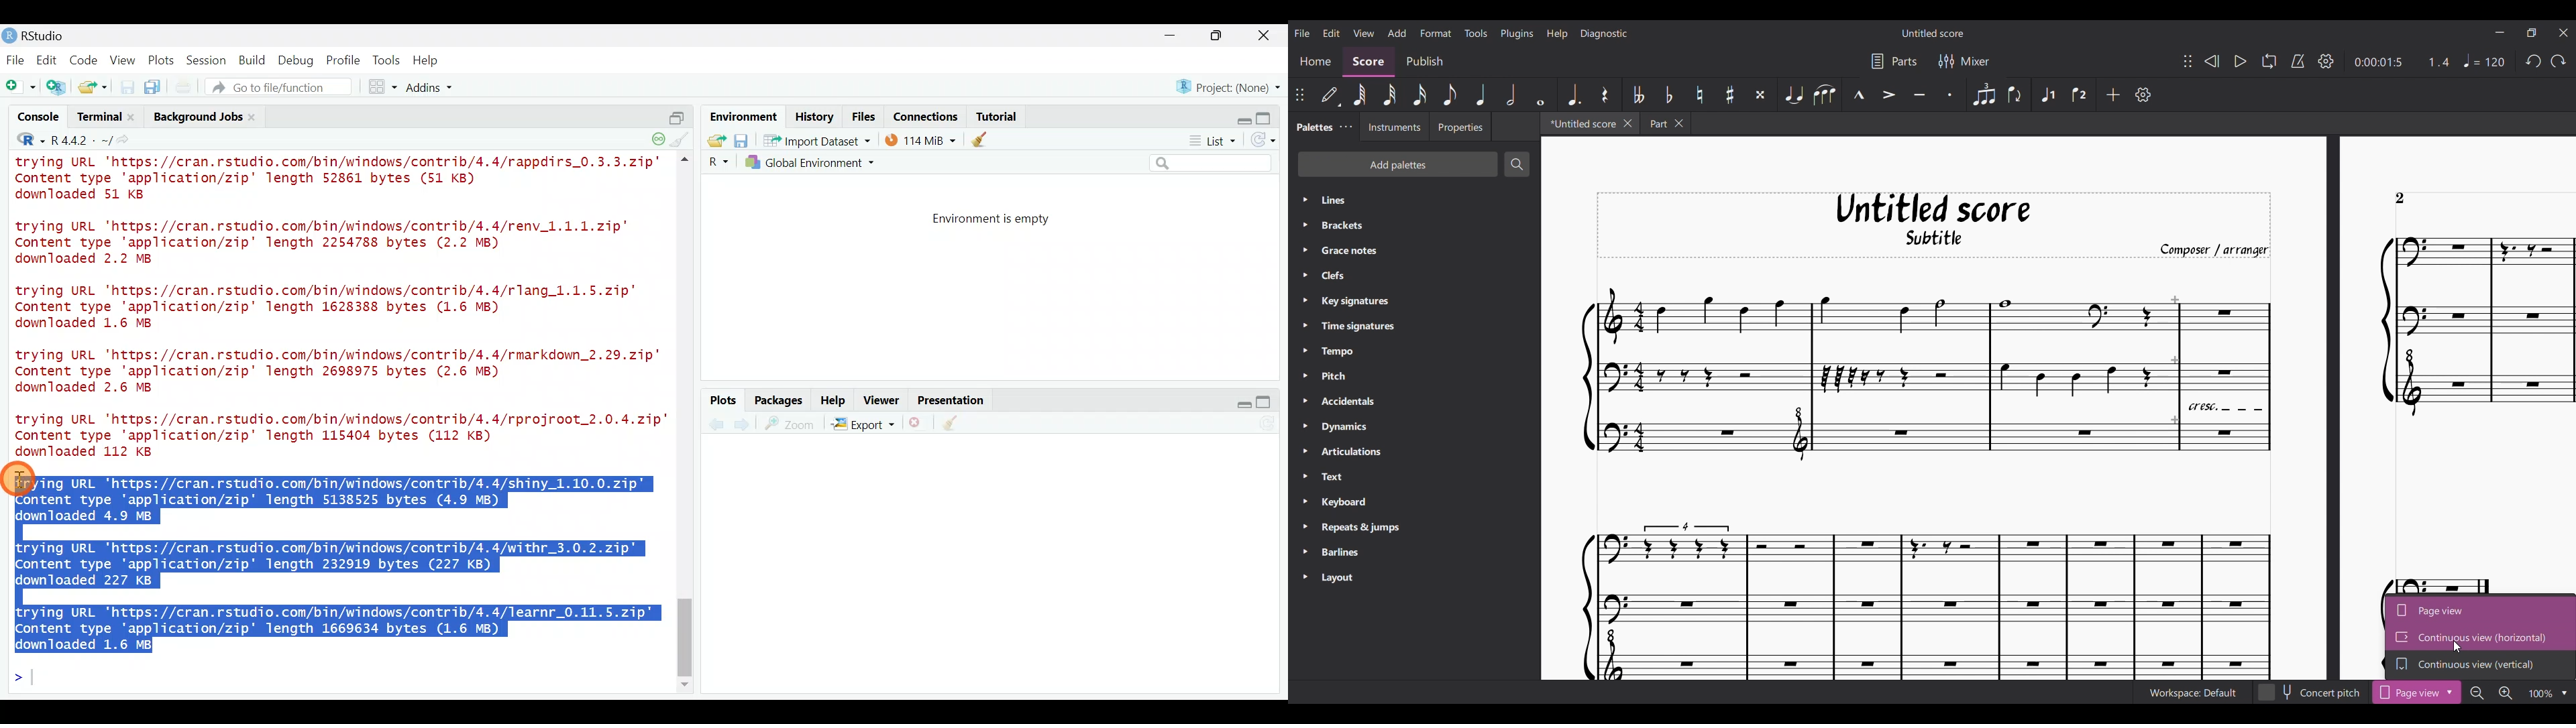 The image size is (2576, 728). I want to click on Debug, so click(294, 61).